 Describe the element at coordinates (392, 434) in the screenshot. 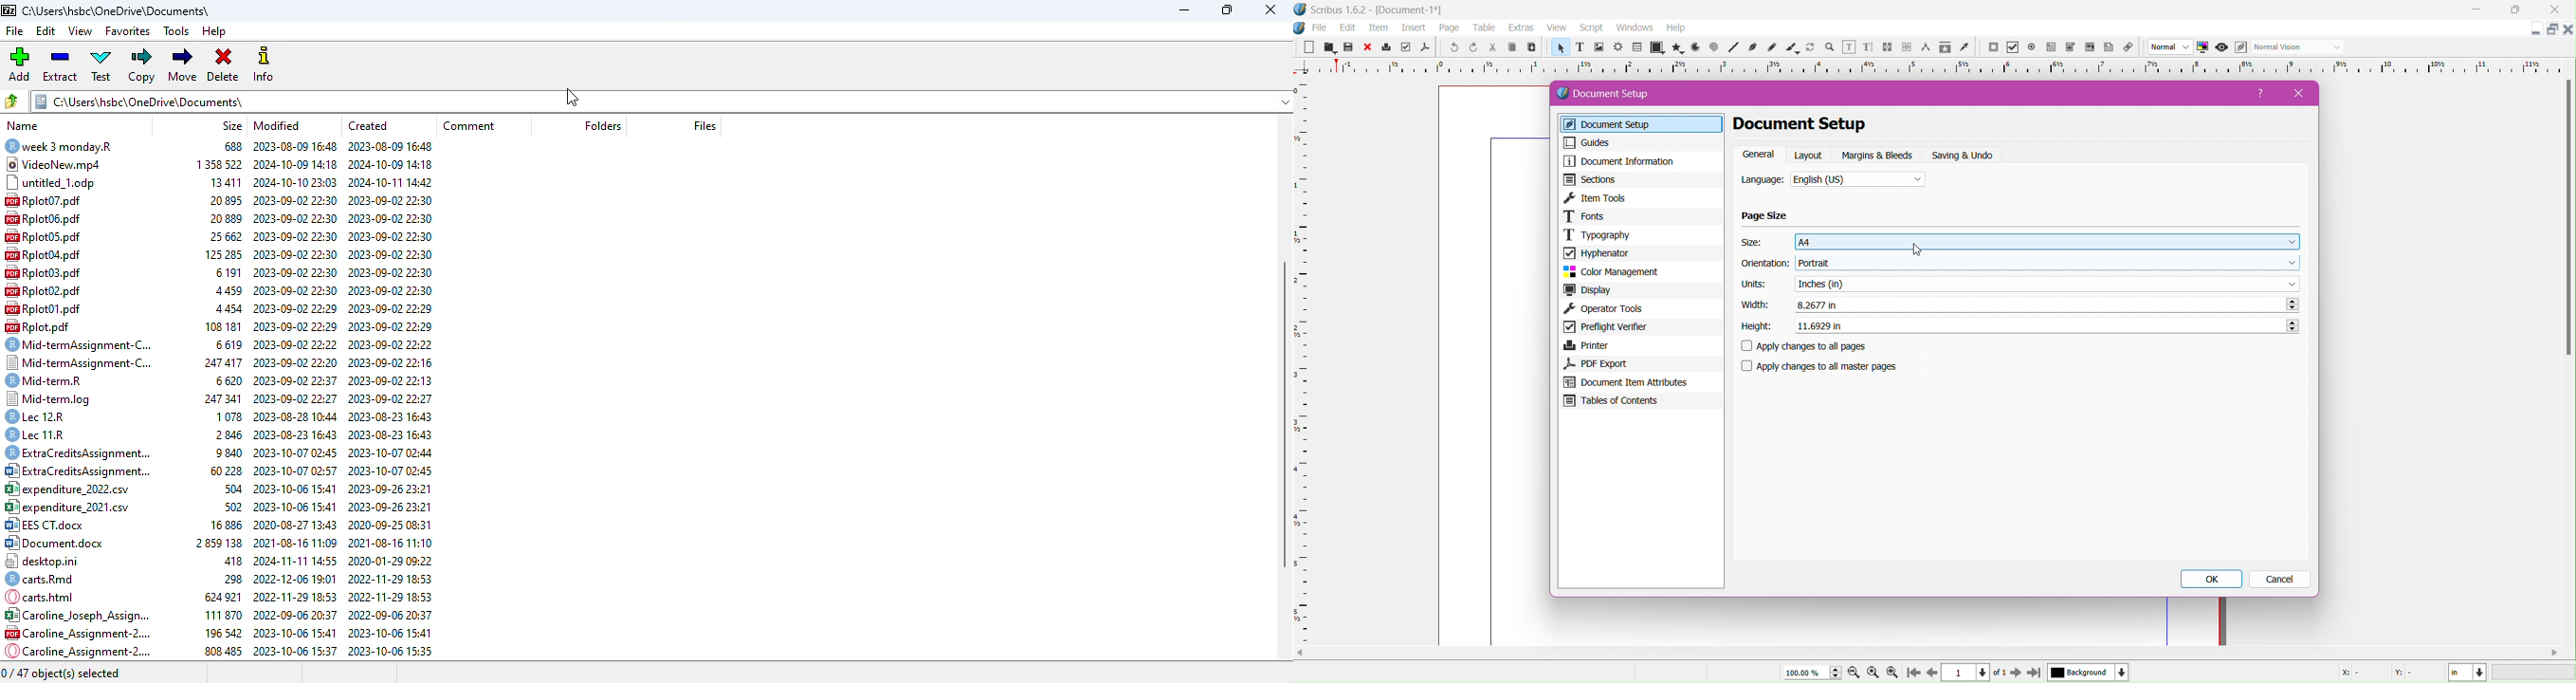

I see `2023-08-23 16:43` at that location.